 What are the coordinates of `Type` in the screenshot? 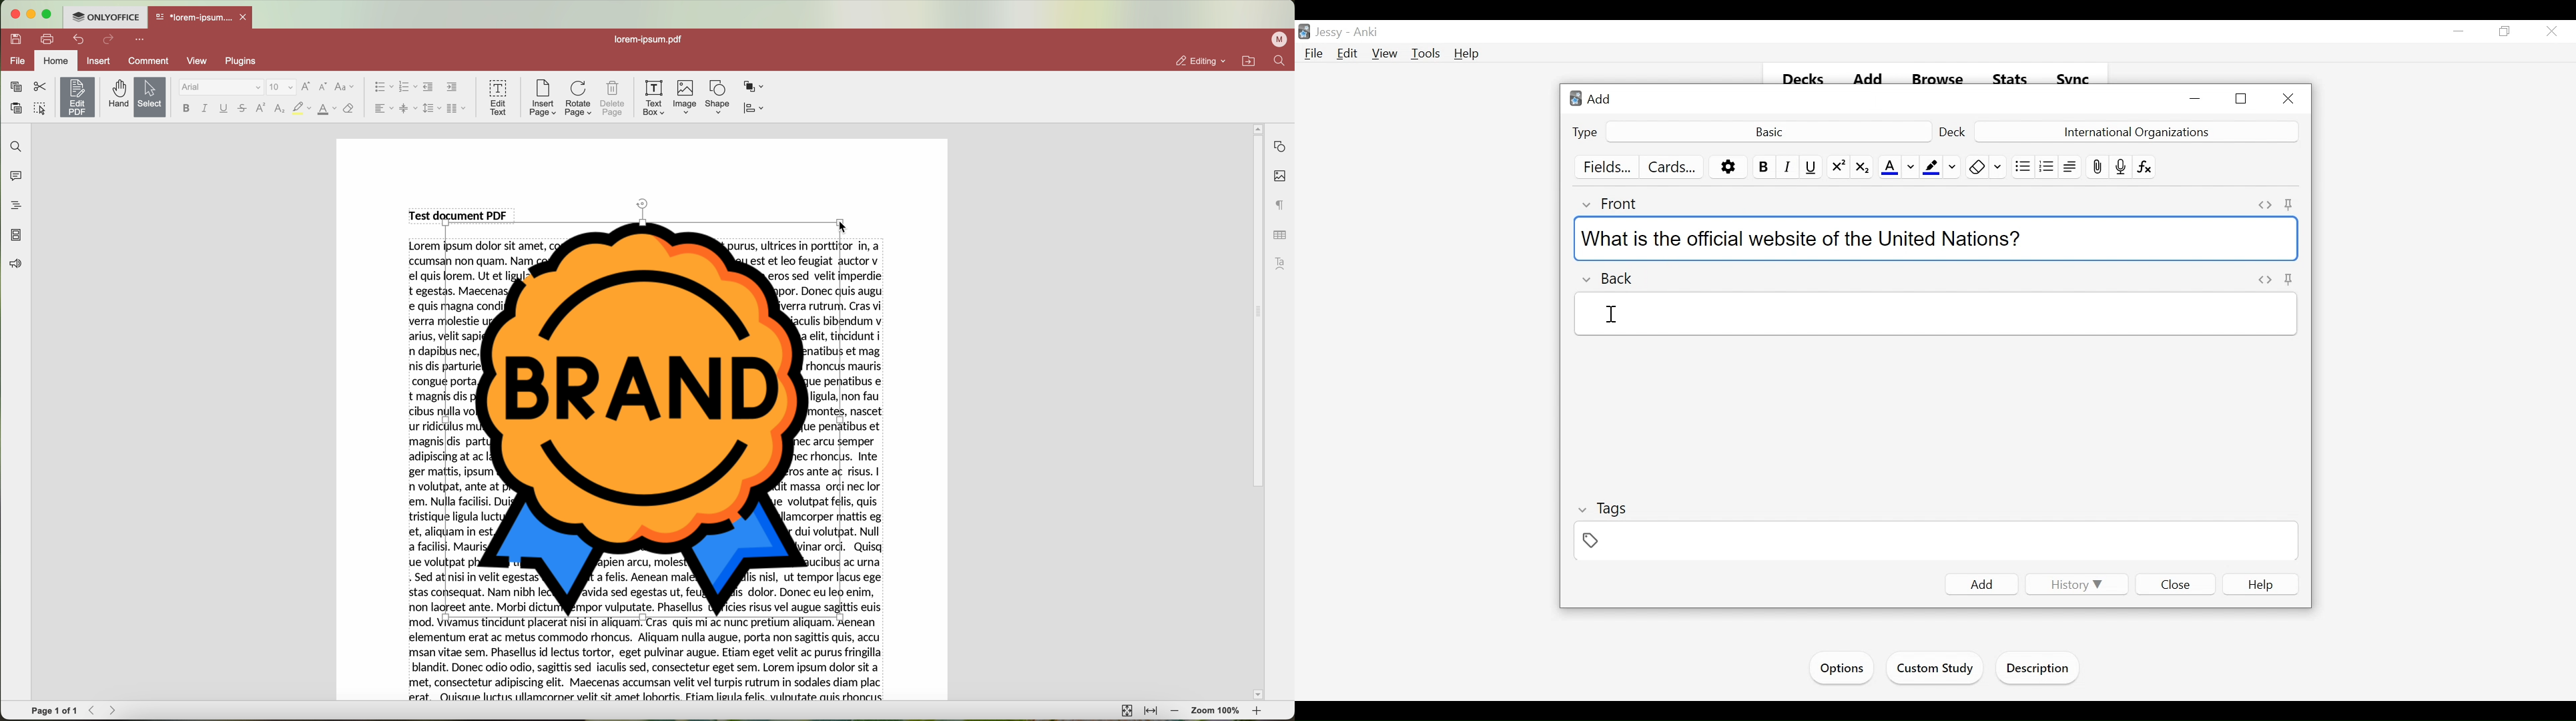 It's located at (1584, 132).